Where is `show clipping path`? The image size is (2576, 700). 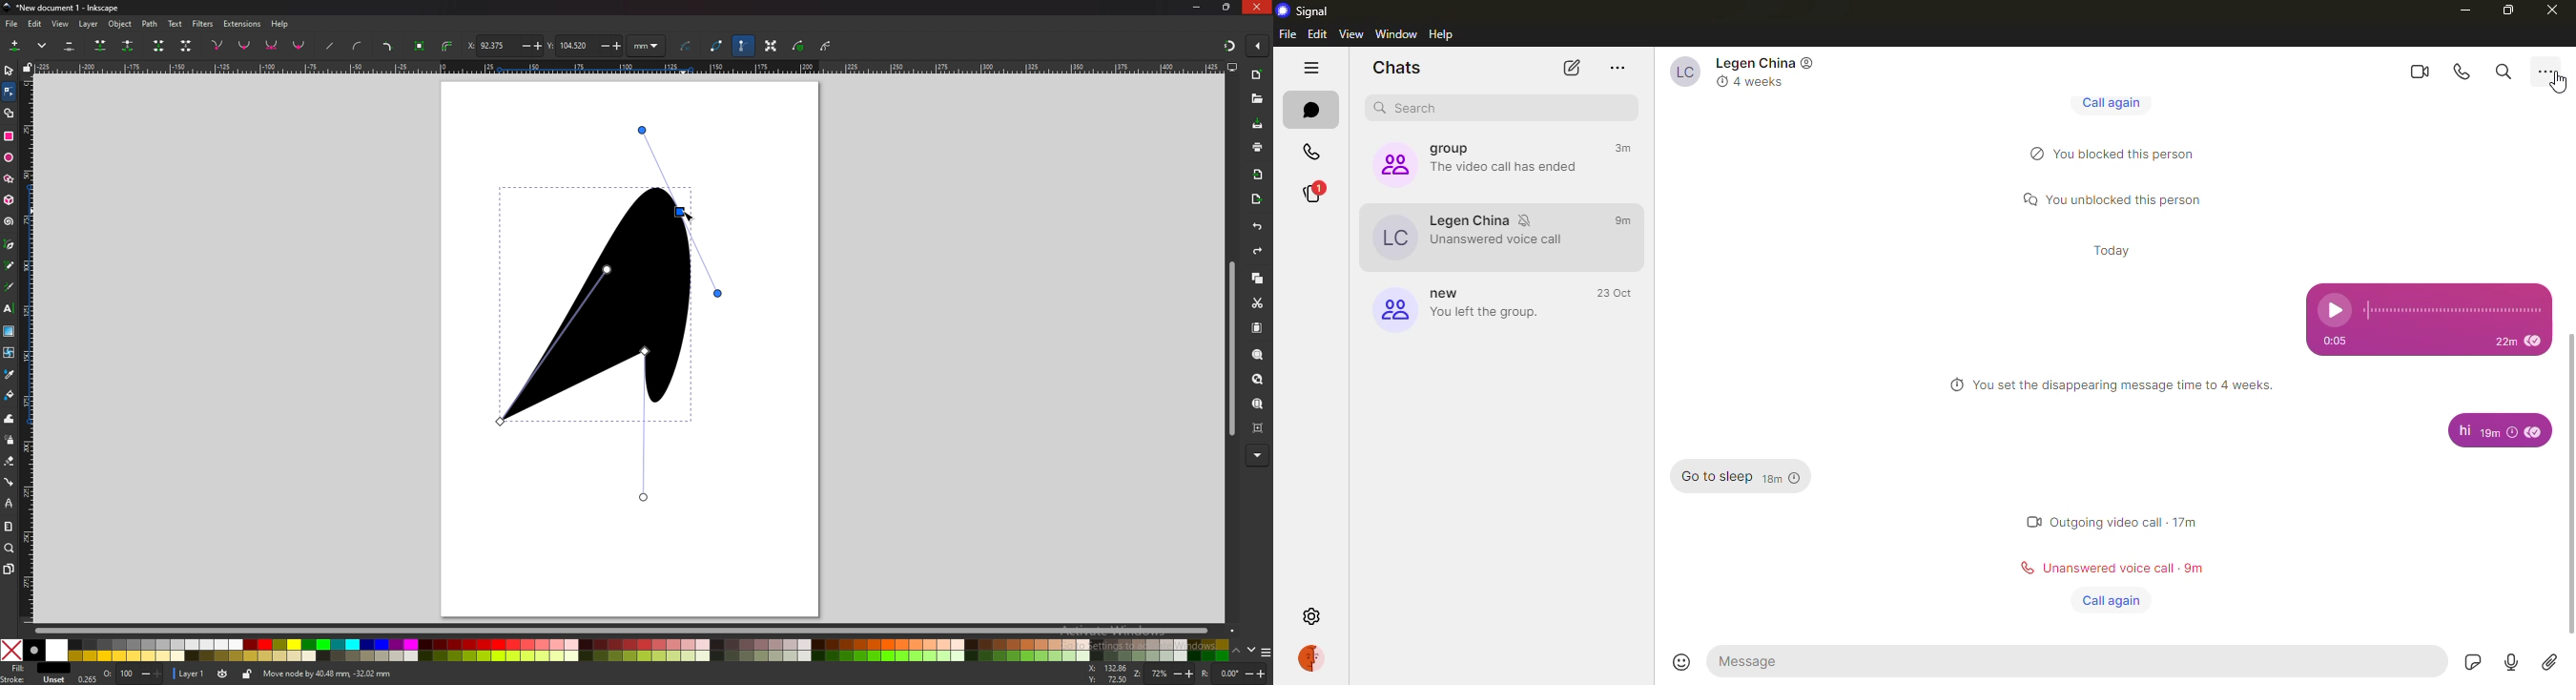 show clipping path is located at coordinates (826, 46).